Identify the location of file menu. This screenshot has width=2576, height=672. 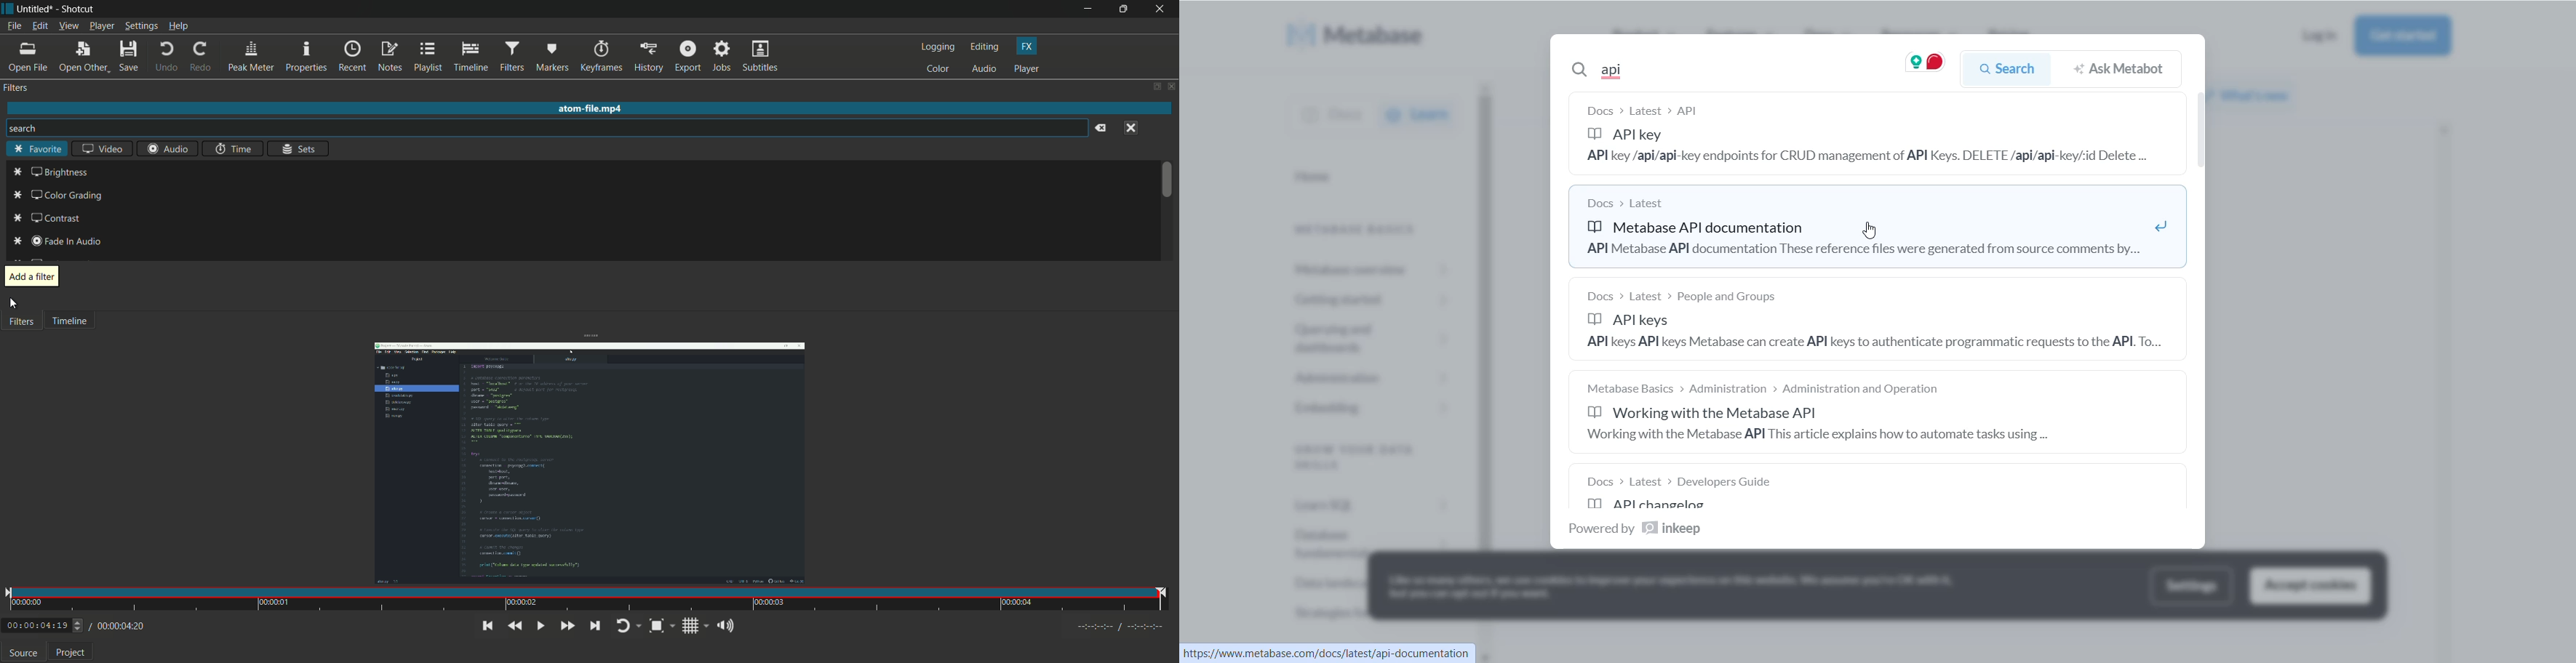
(14, 28).